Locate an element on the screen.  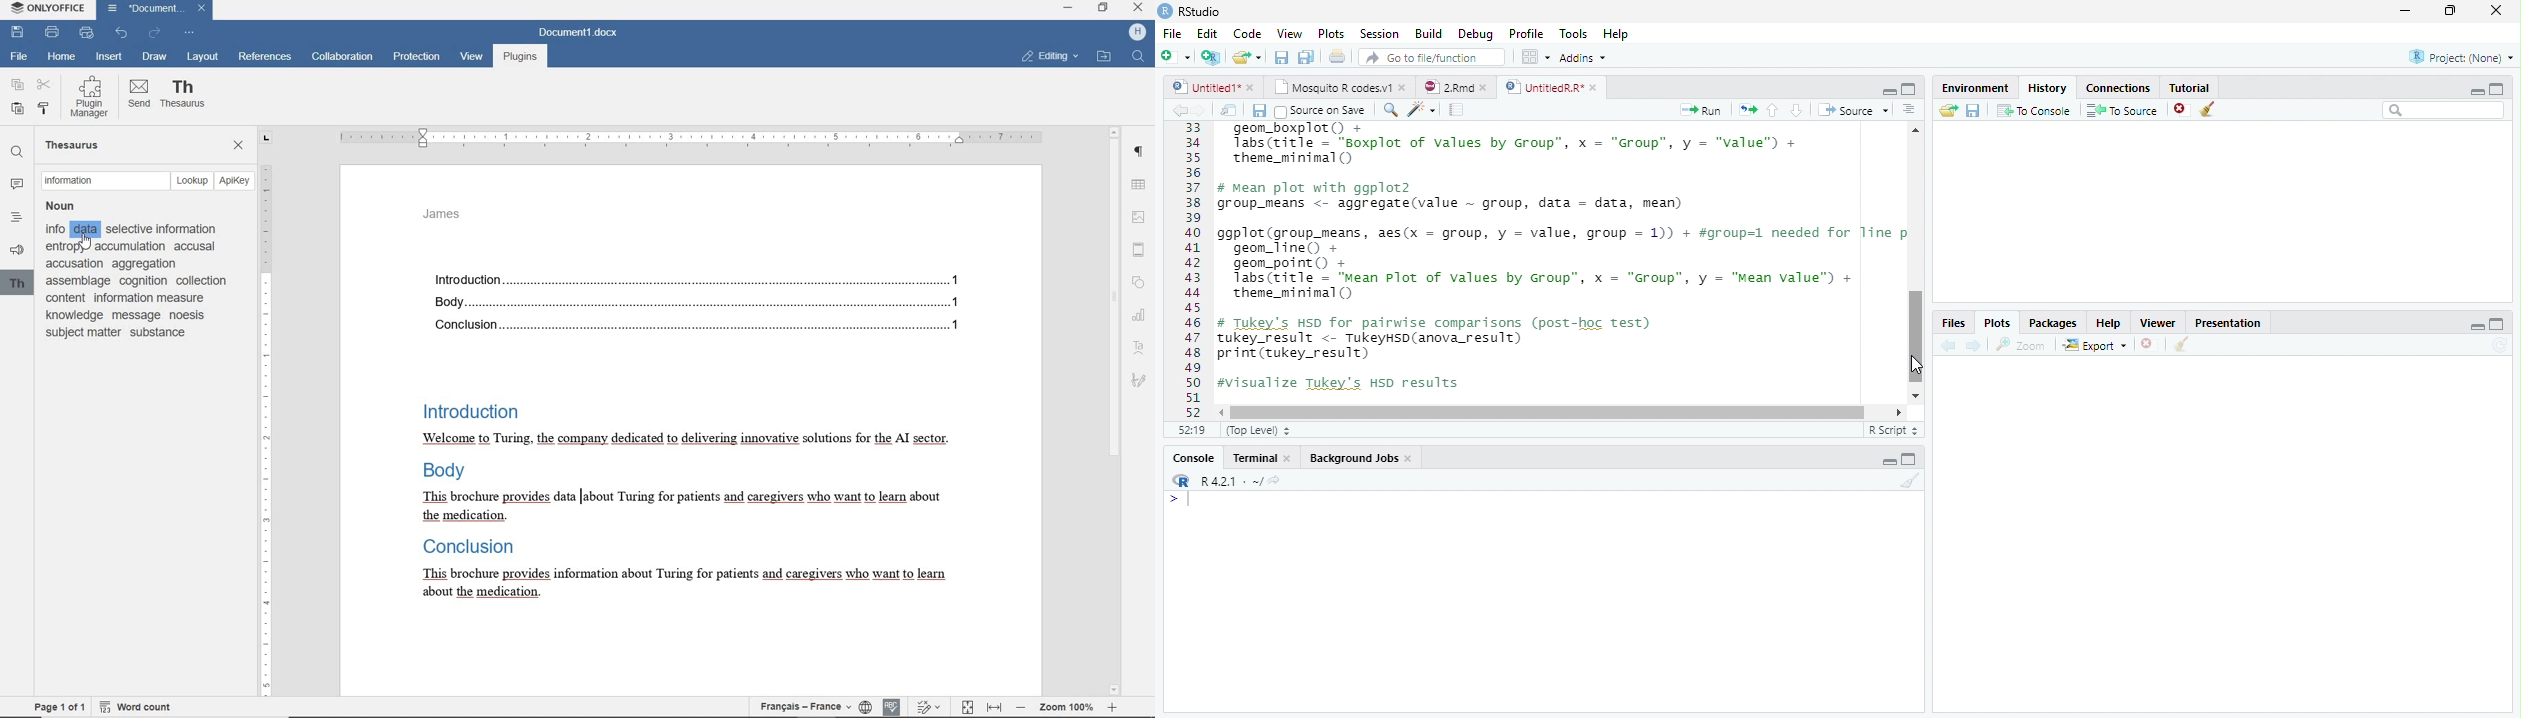
To source is located at coordinates (2125, 112).